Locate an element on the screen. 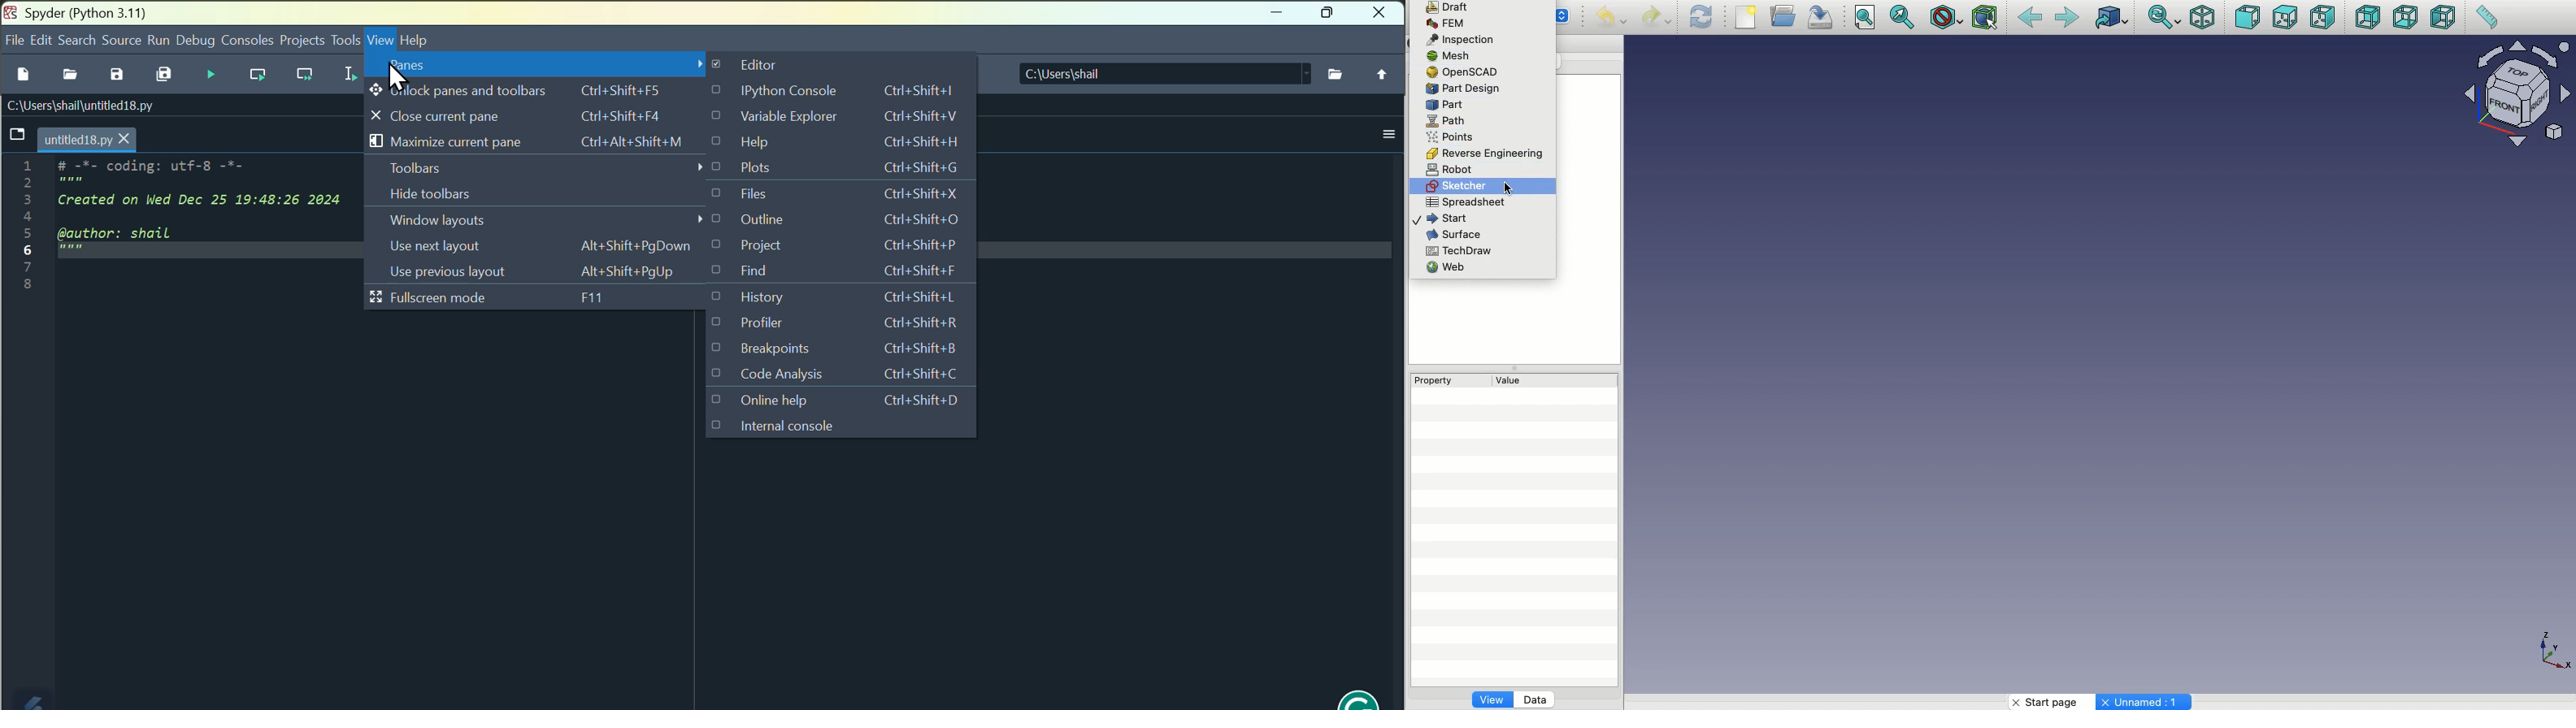 The image size is (2576, 728). close is located at coordinates (1380, 13).